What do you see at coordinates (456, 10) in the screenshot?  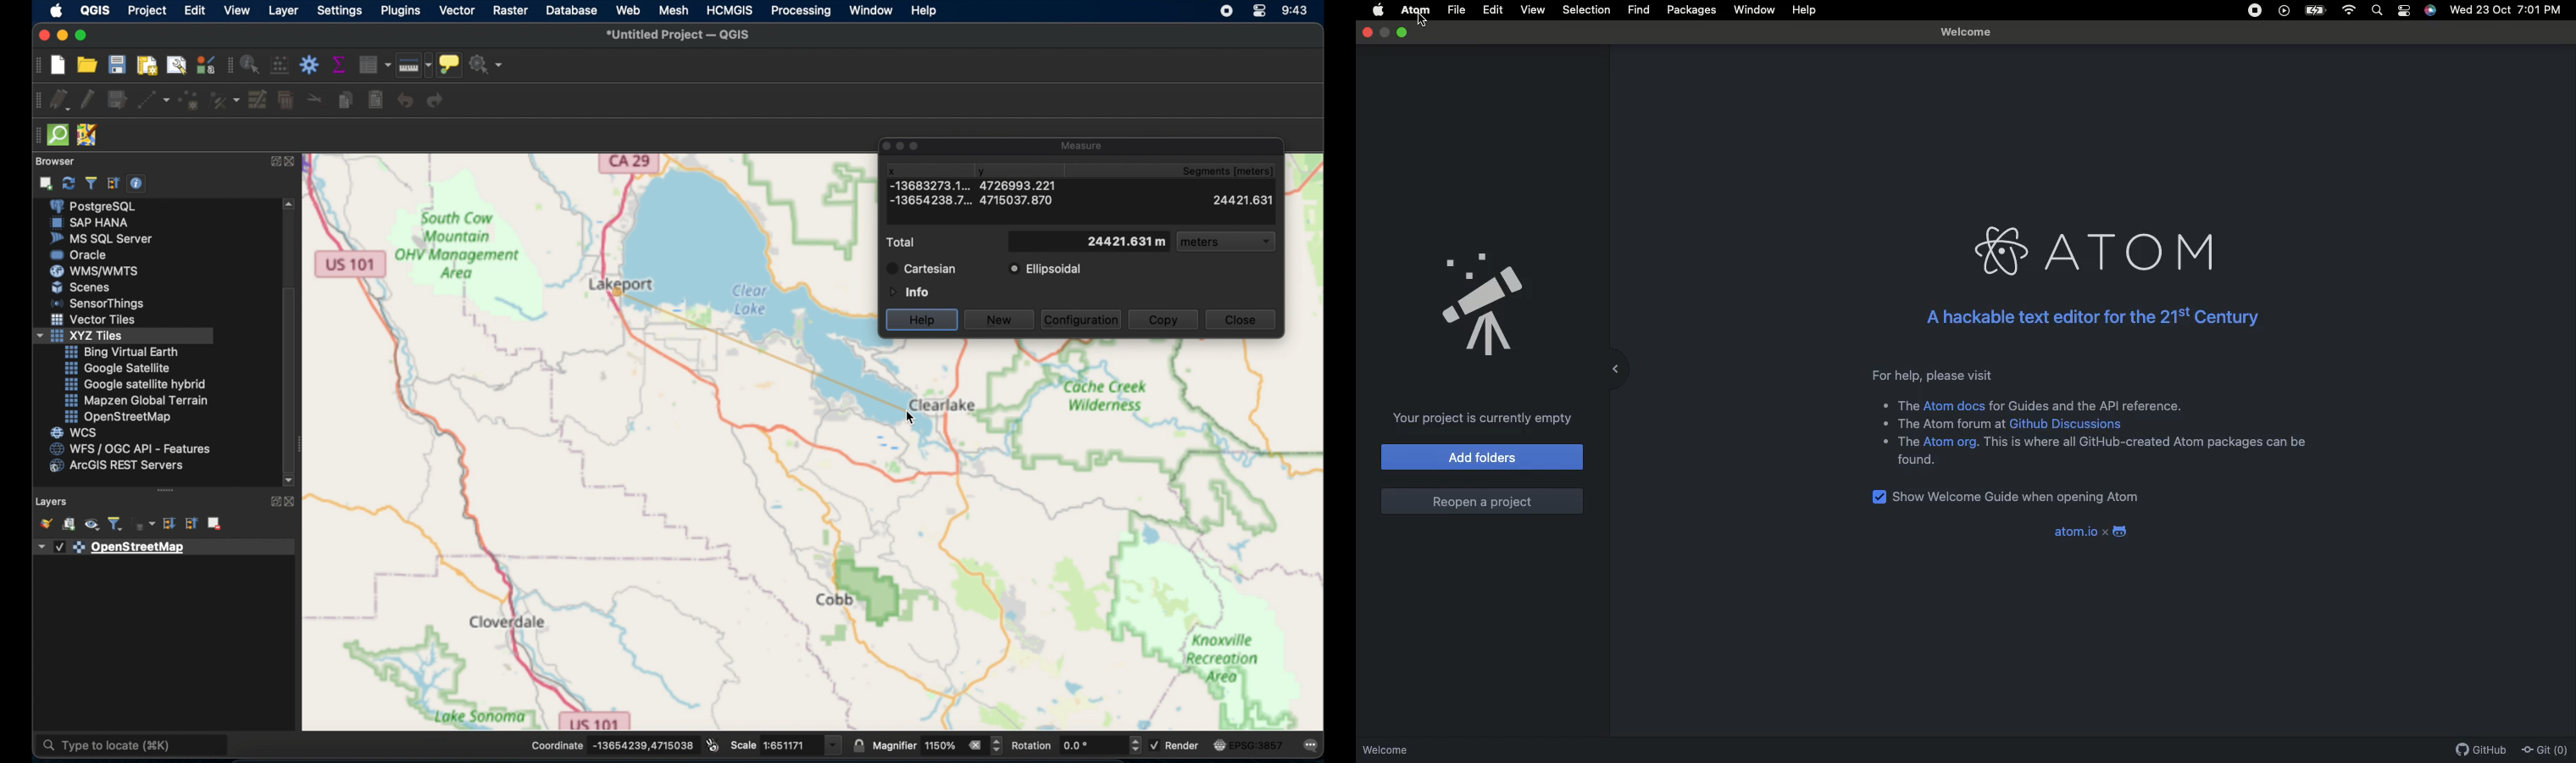 I see `vector` at bounding box center [456, 10].